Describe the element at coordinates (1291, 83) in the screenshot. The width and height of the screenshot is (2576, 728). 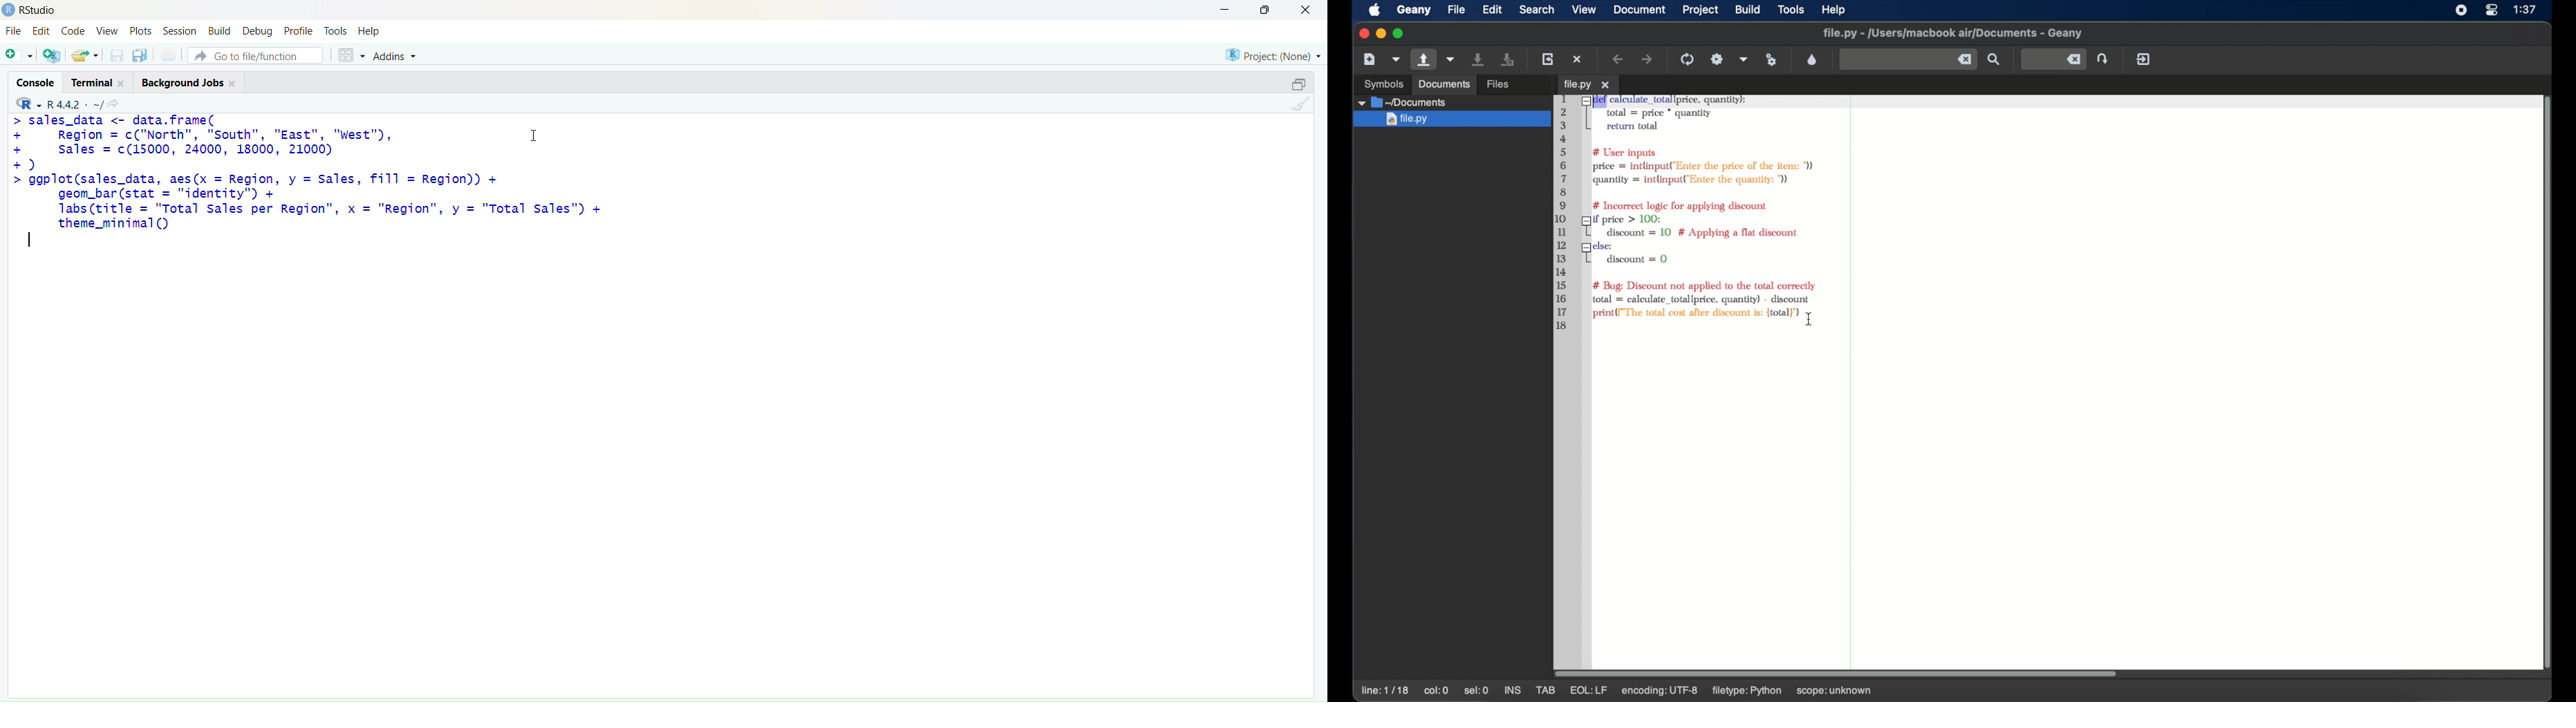
I see `maximise` at that location.